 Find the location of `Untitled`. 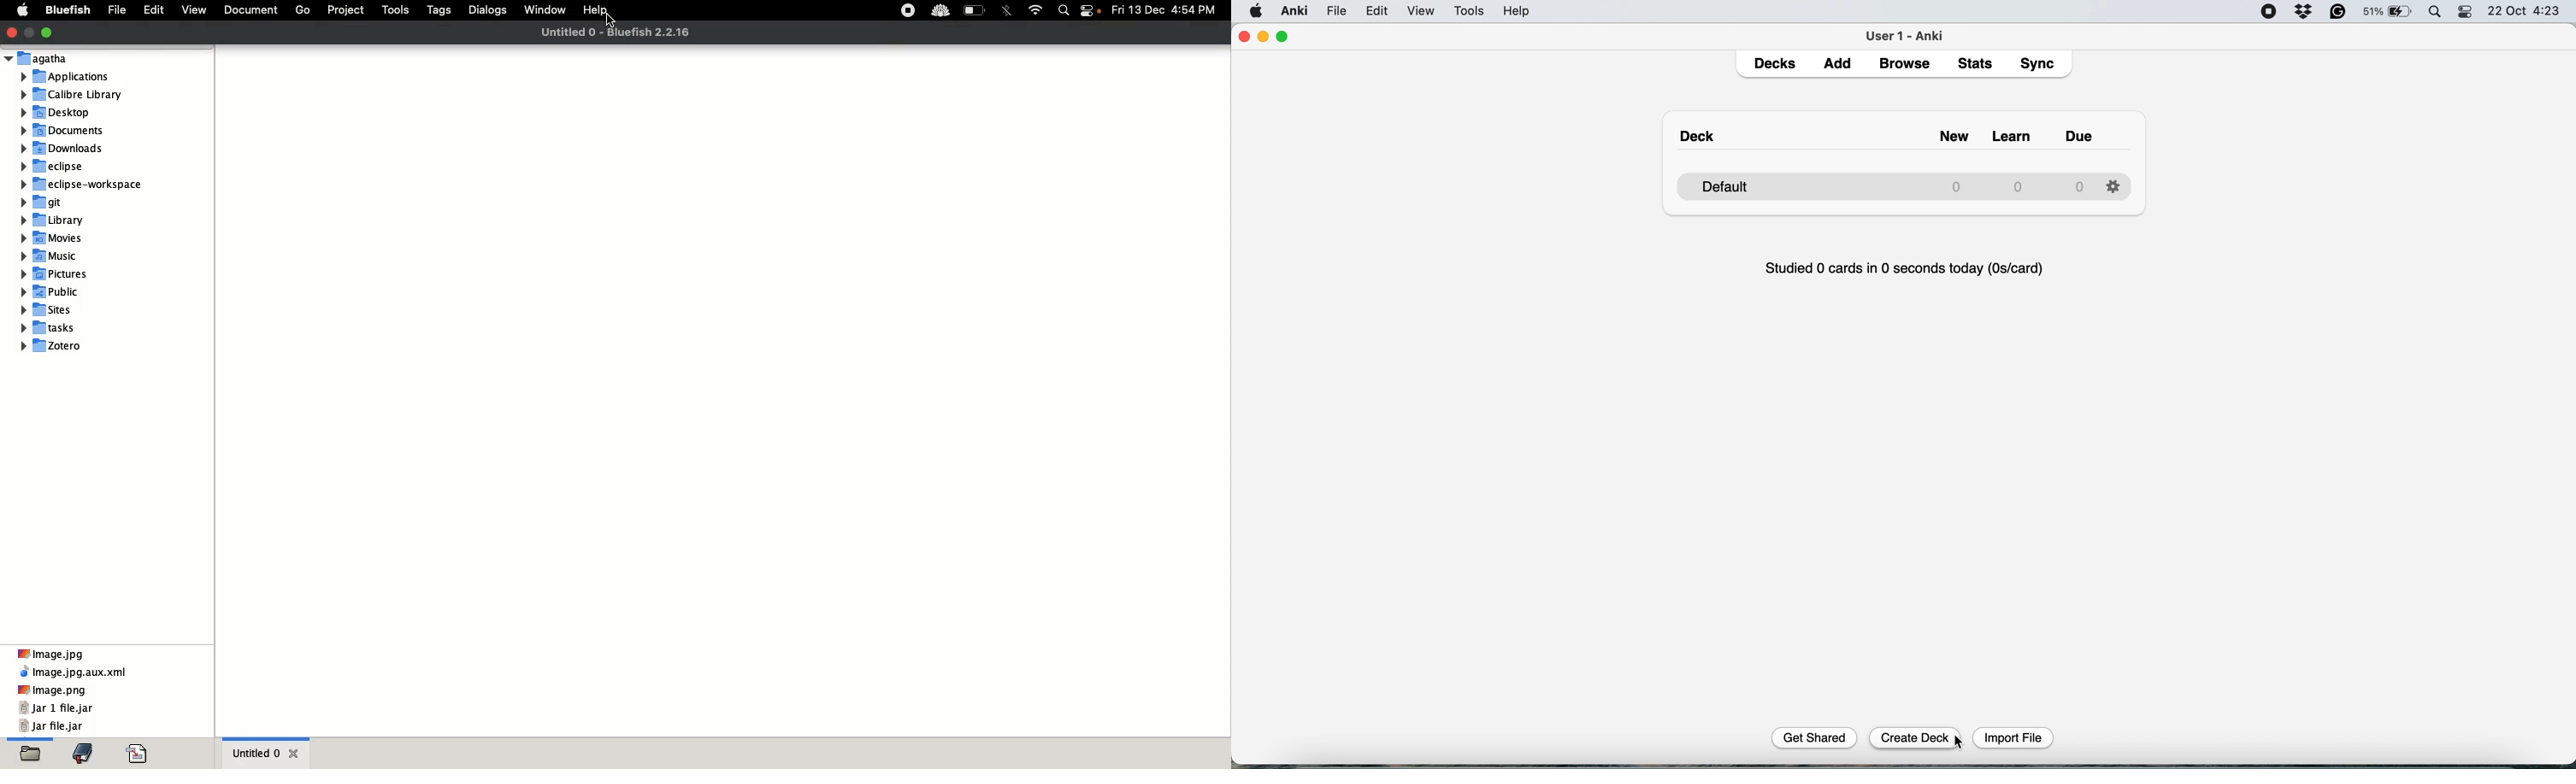

Untitled is located at coordinates (253, 753).